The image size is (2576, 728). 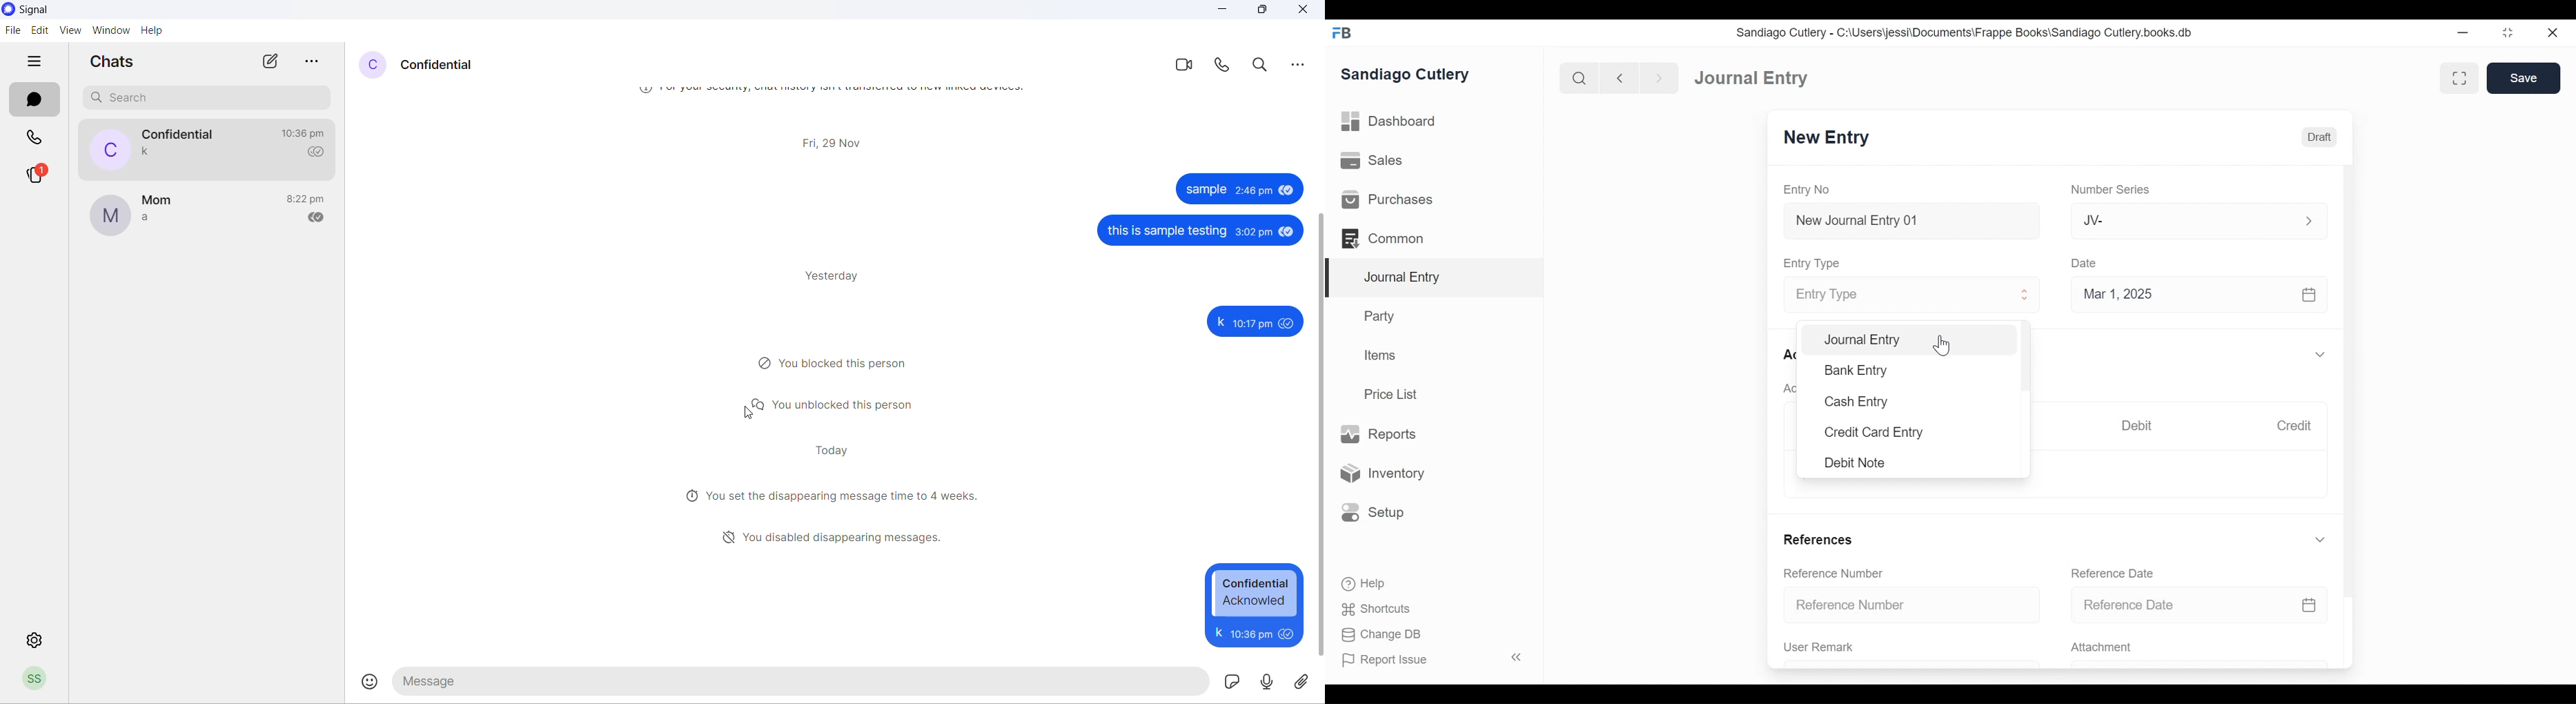 I want to click on collapse sidebar, so click(x=1514, y=657).